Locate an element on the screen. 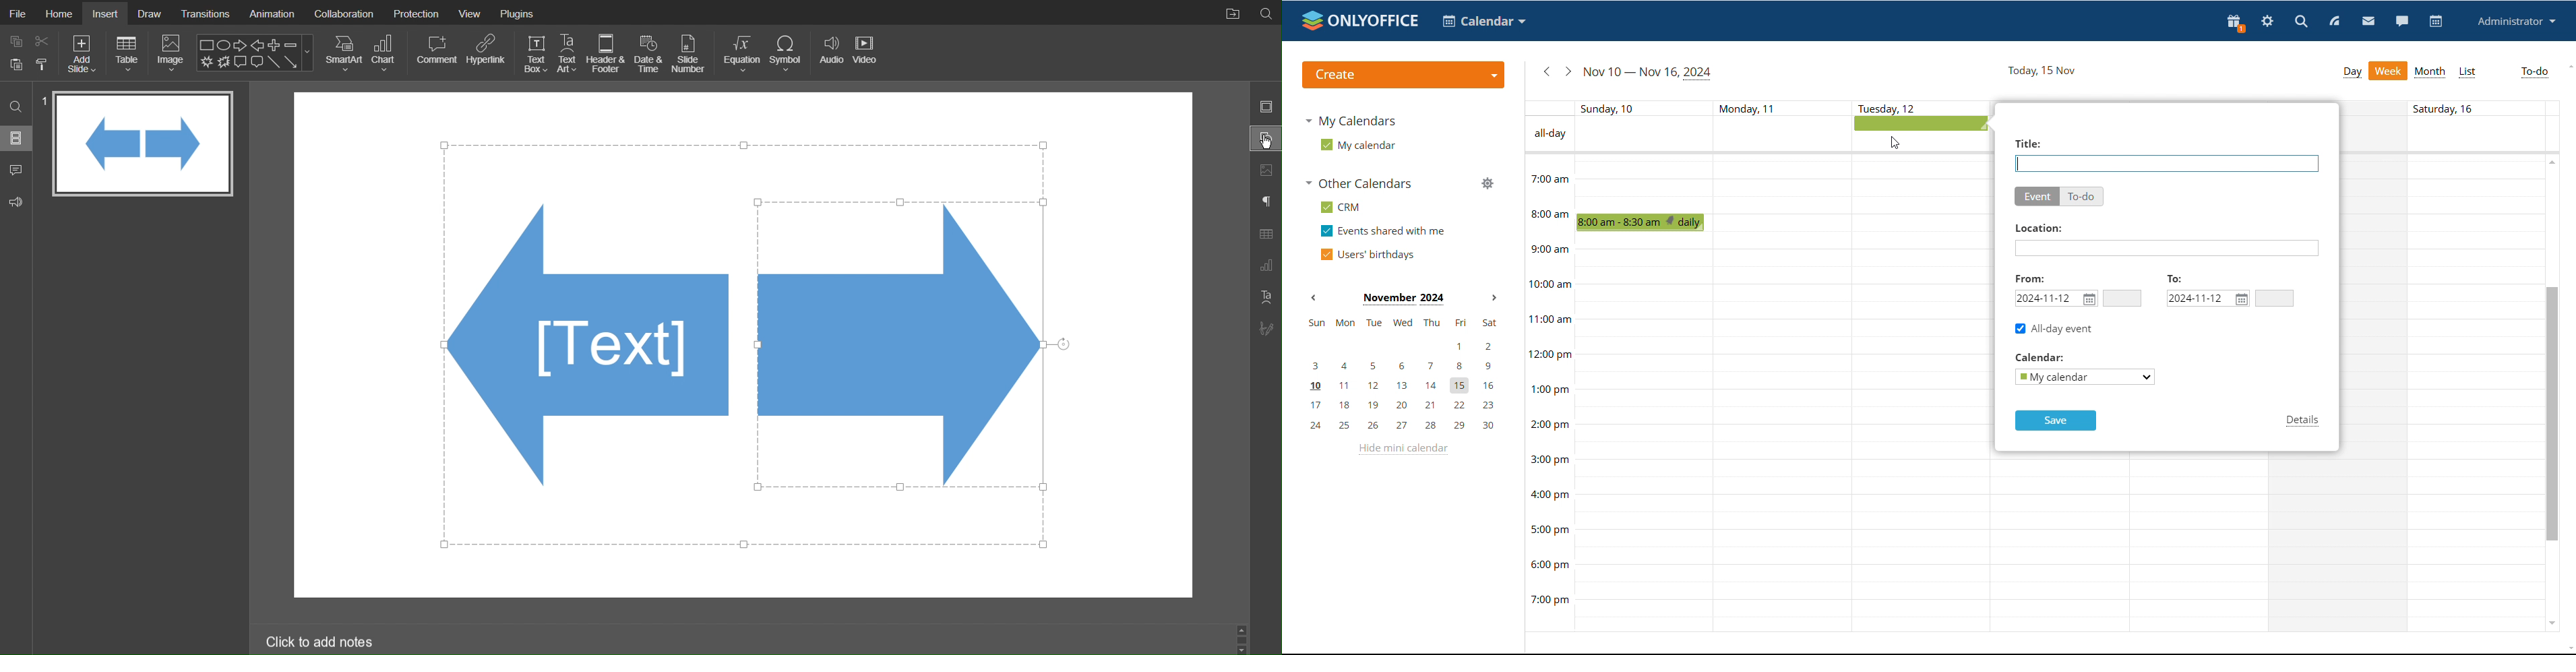  paste is located at coordinates (15, 66).